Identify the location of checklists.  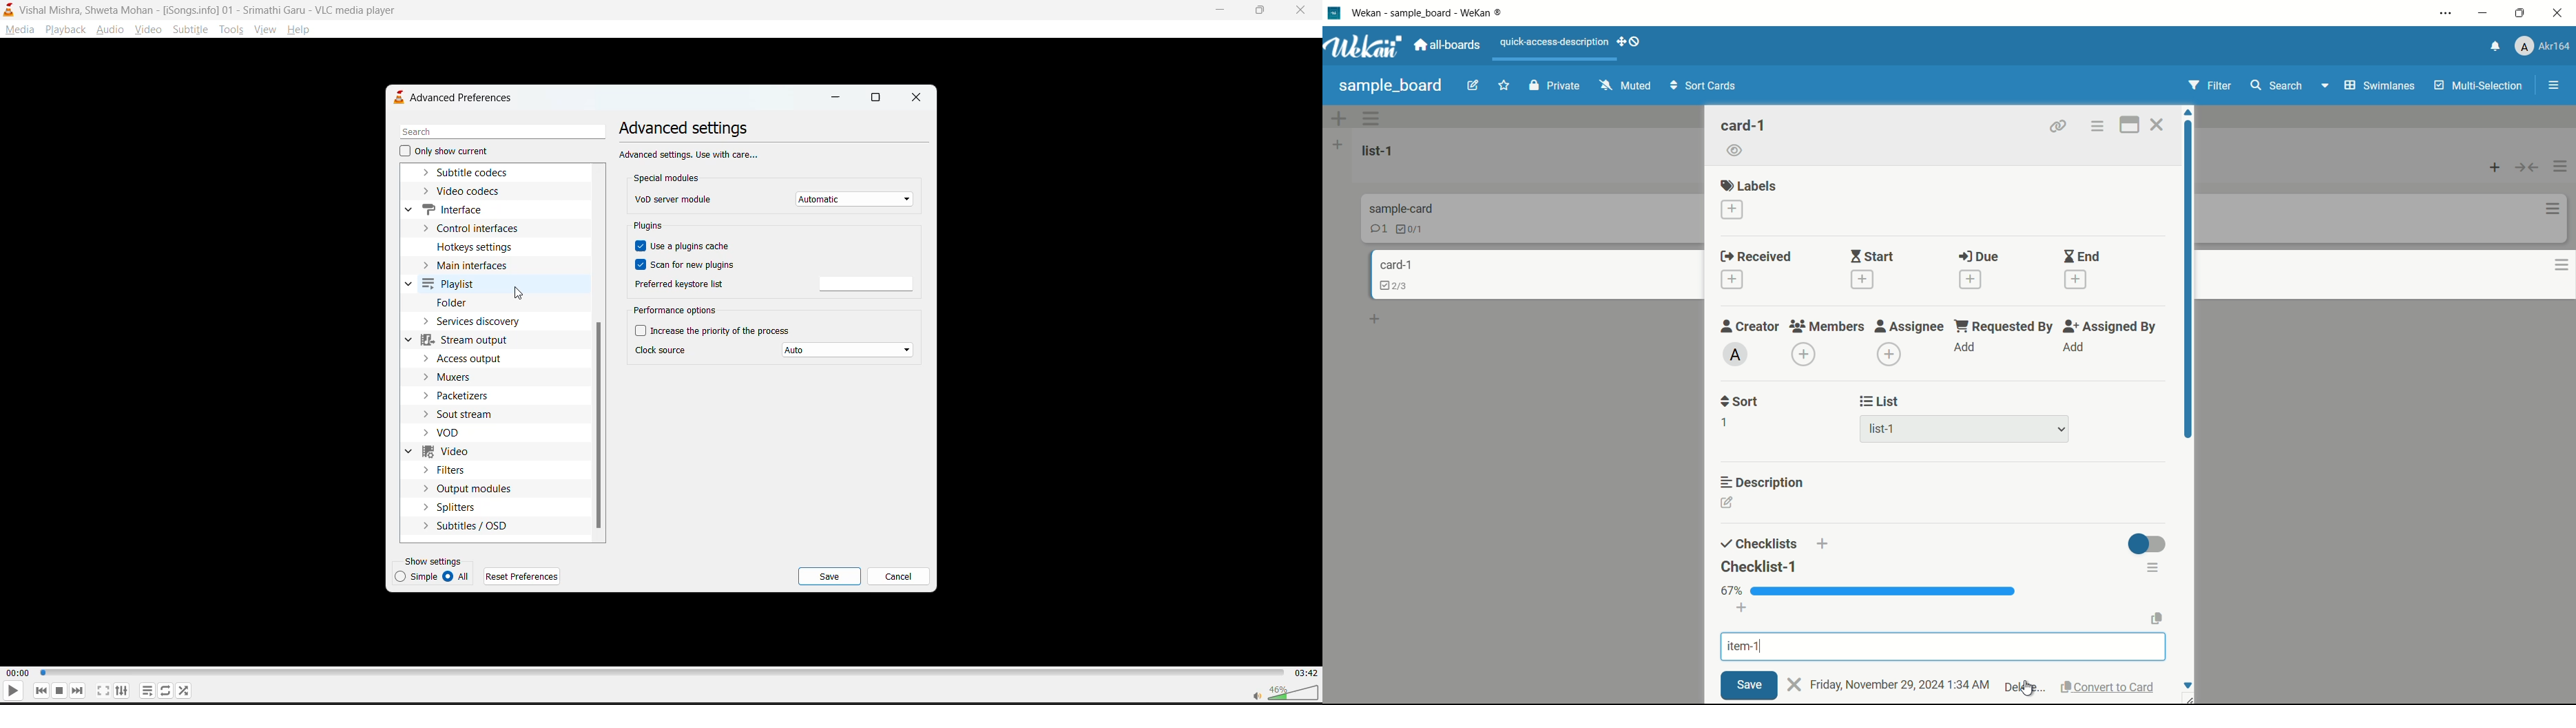
(1757, 544).